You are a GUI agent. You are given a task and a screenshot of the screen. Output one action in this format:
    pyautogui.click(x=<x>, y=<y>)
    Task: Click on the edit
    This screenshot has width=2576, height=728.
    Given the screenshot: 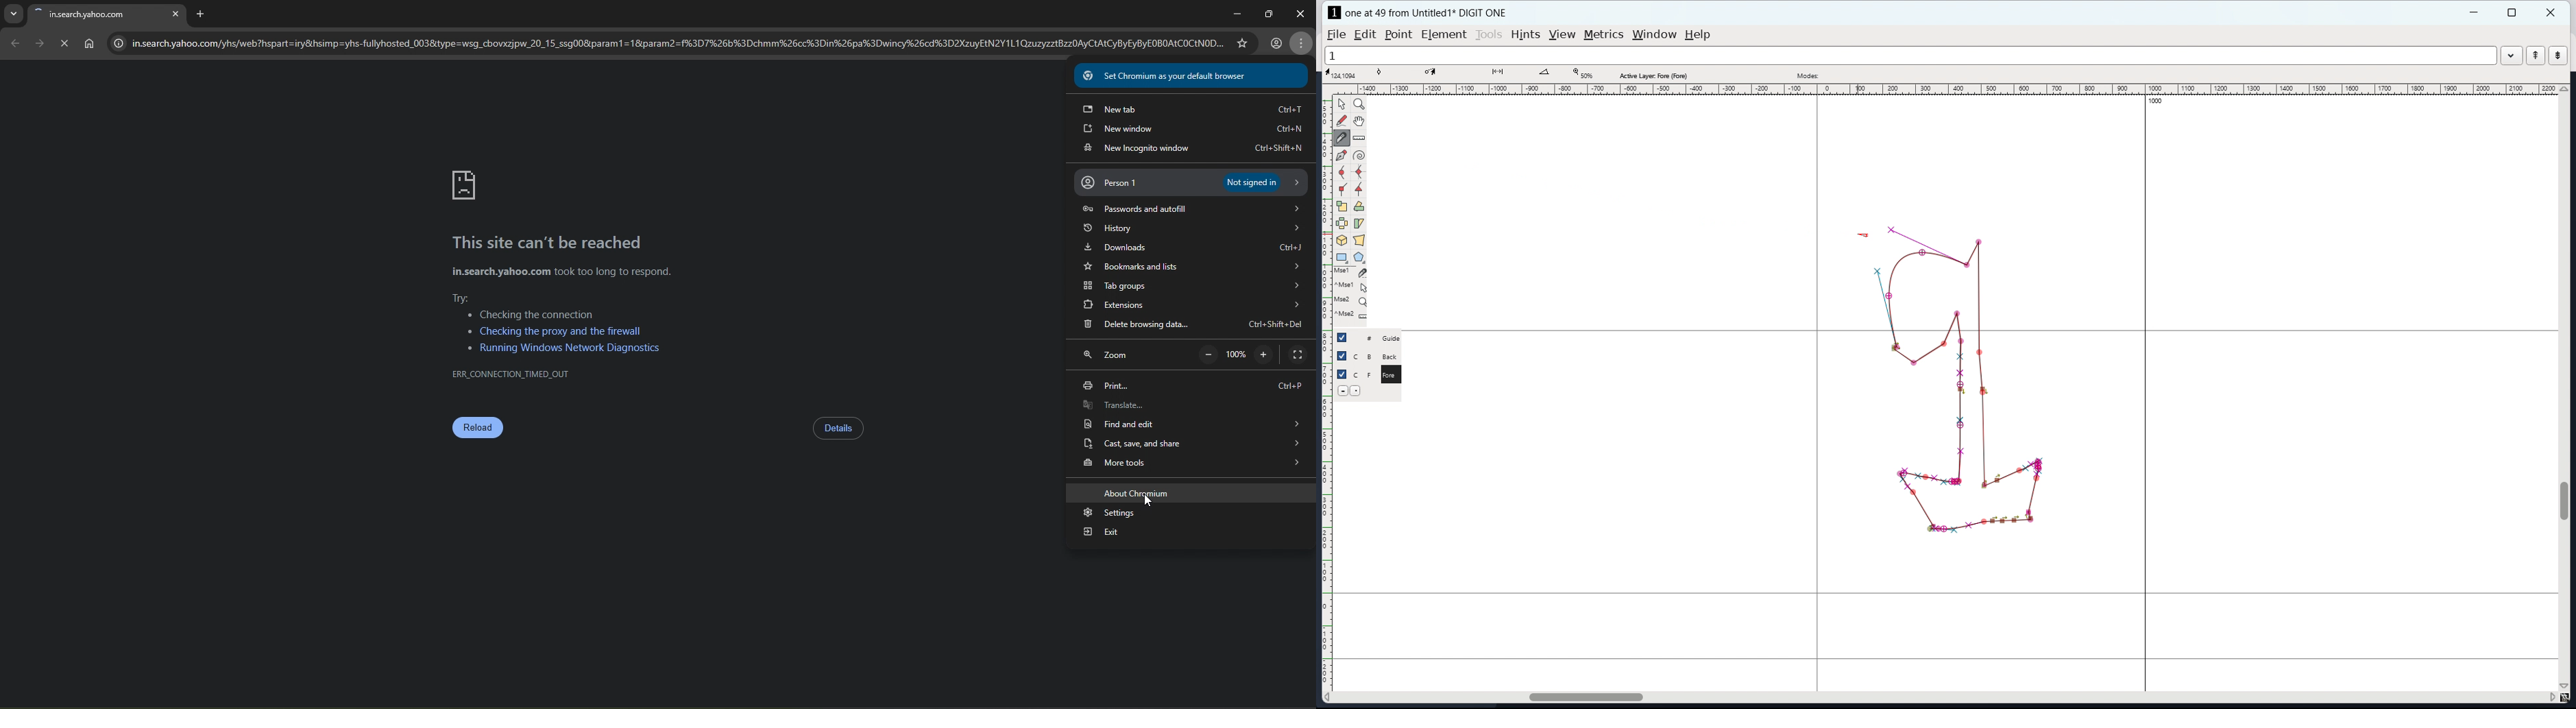 What is the action you would take?
    pyautogui.click(x=1365, y=35)
    